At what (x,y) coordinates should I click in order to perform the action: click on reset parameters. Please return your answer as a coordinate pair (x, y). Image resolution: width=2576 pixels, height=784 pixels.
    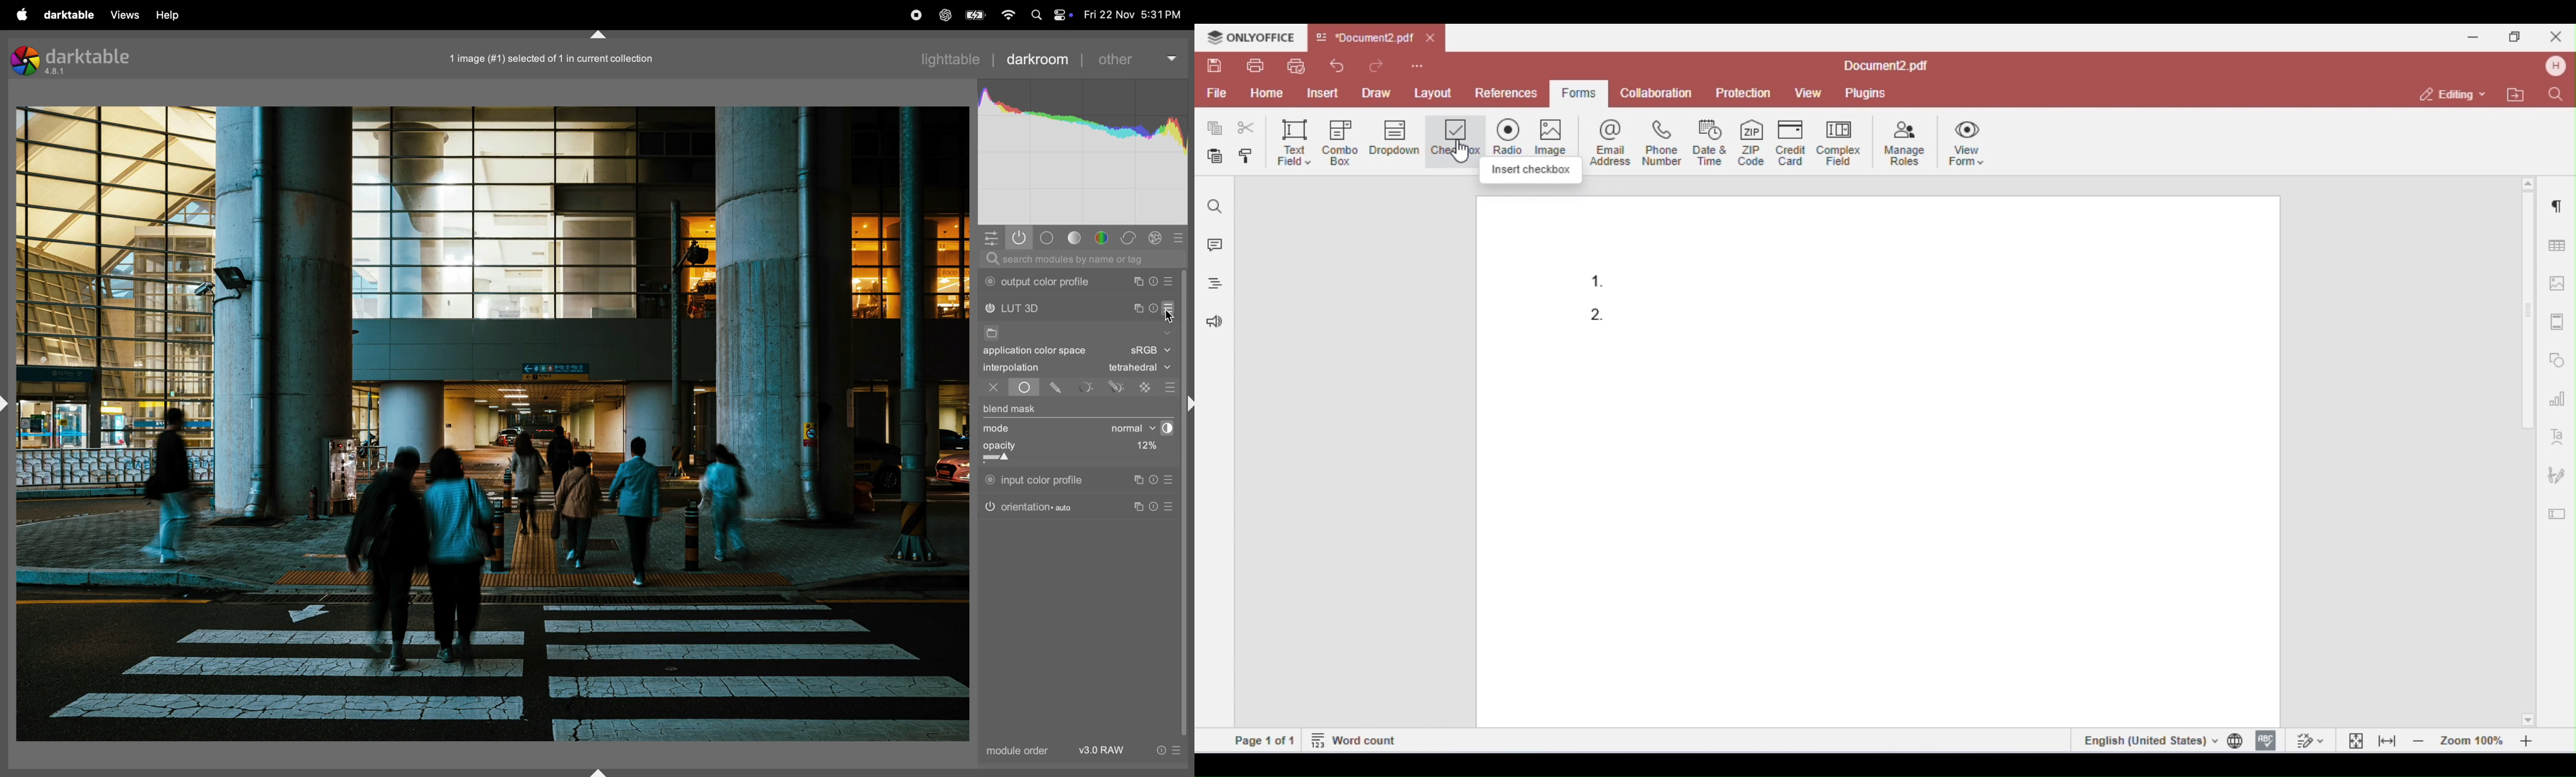
    Looking at the image, I should click on (1157, 480).